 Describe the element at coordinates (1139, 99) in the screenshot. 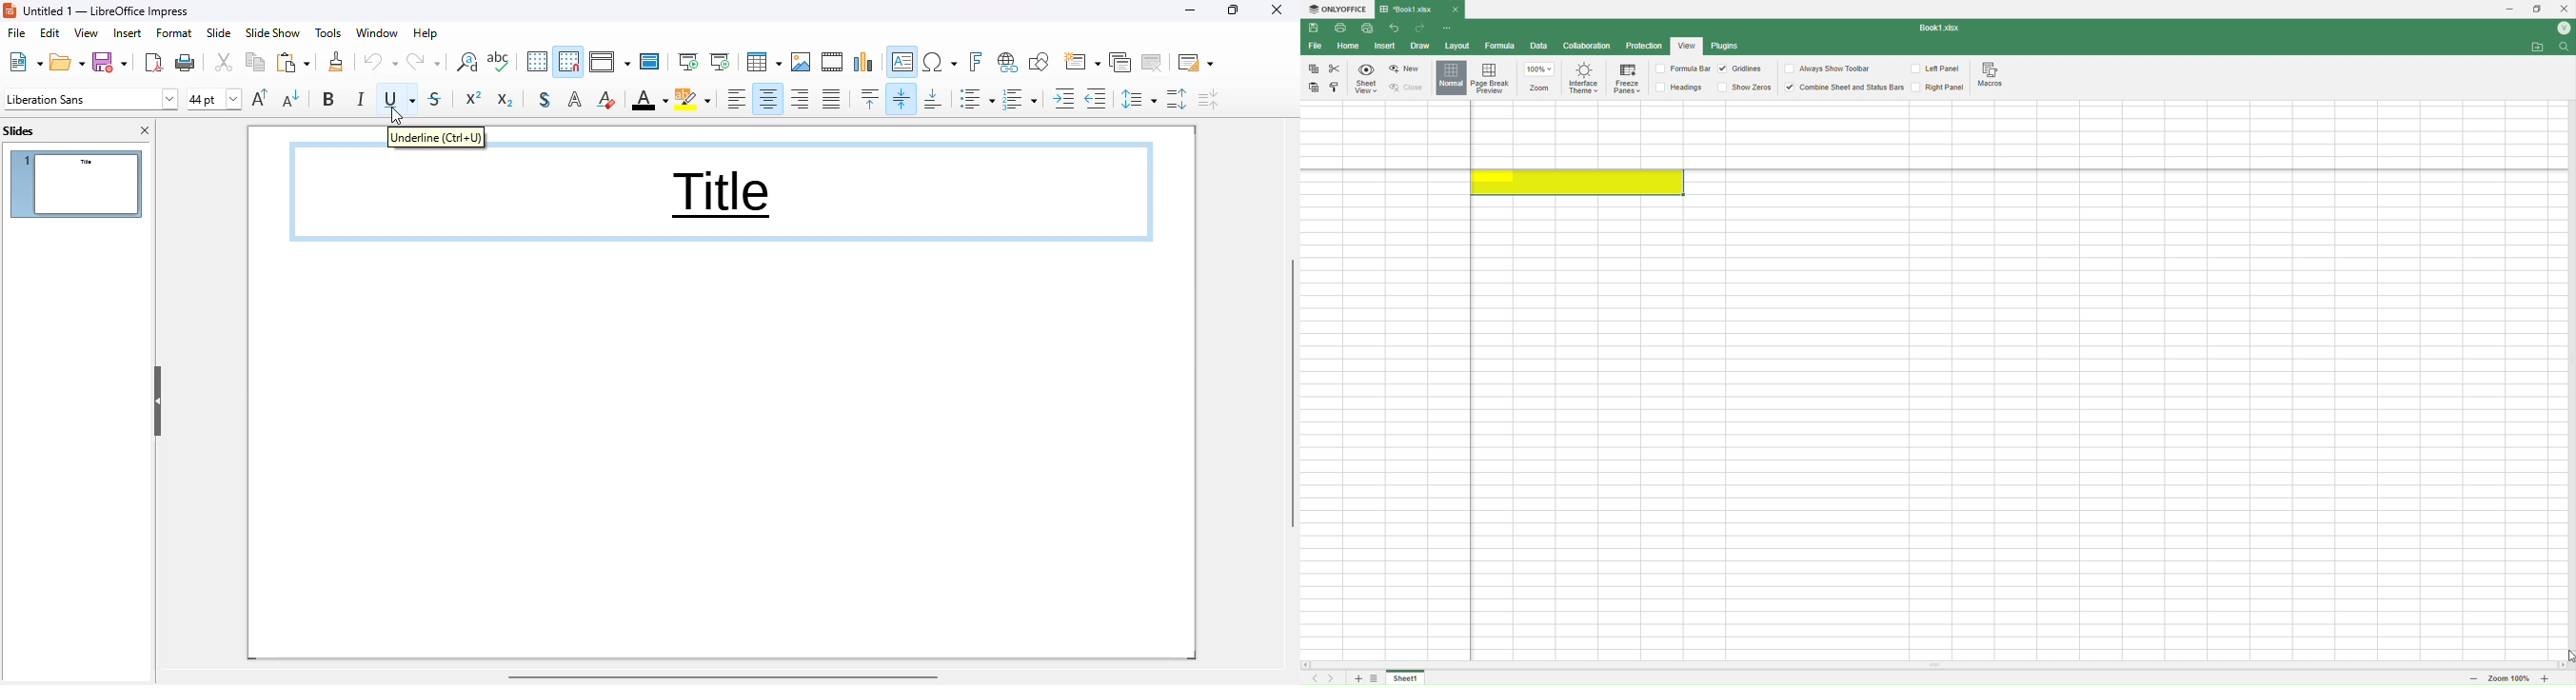

I see `set line spacing` at that location.